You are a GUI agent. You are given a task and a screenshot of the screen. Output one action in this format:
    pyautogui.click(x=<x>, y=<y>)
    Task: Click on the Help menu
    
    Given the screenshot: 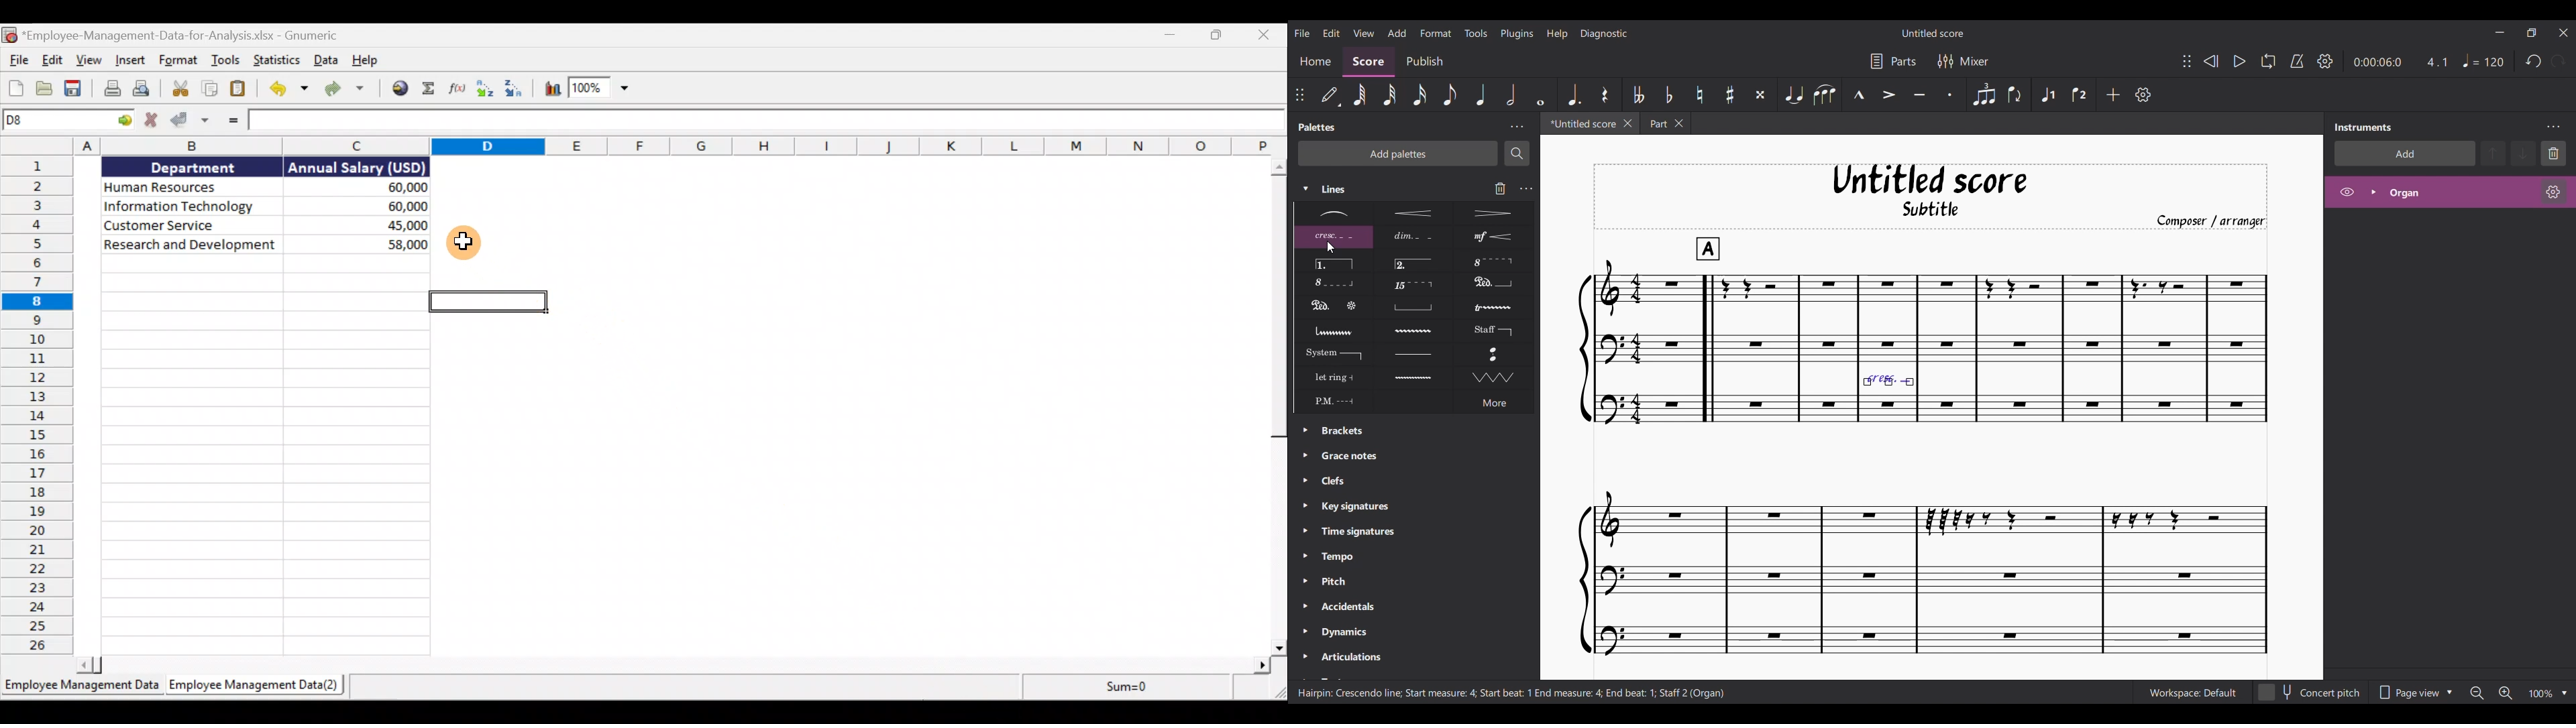 What is the action you would take?
    pyautogui.click(x=1557, y=34)
    